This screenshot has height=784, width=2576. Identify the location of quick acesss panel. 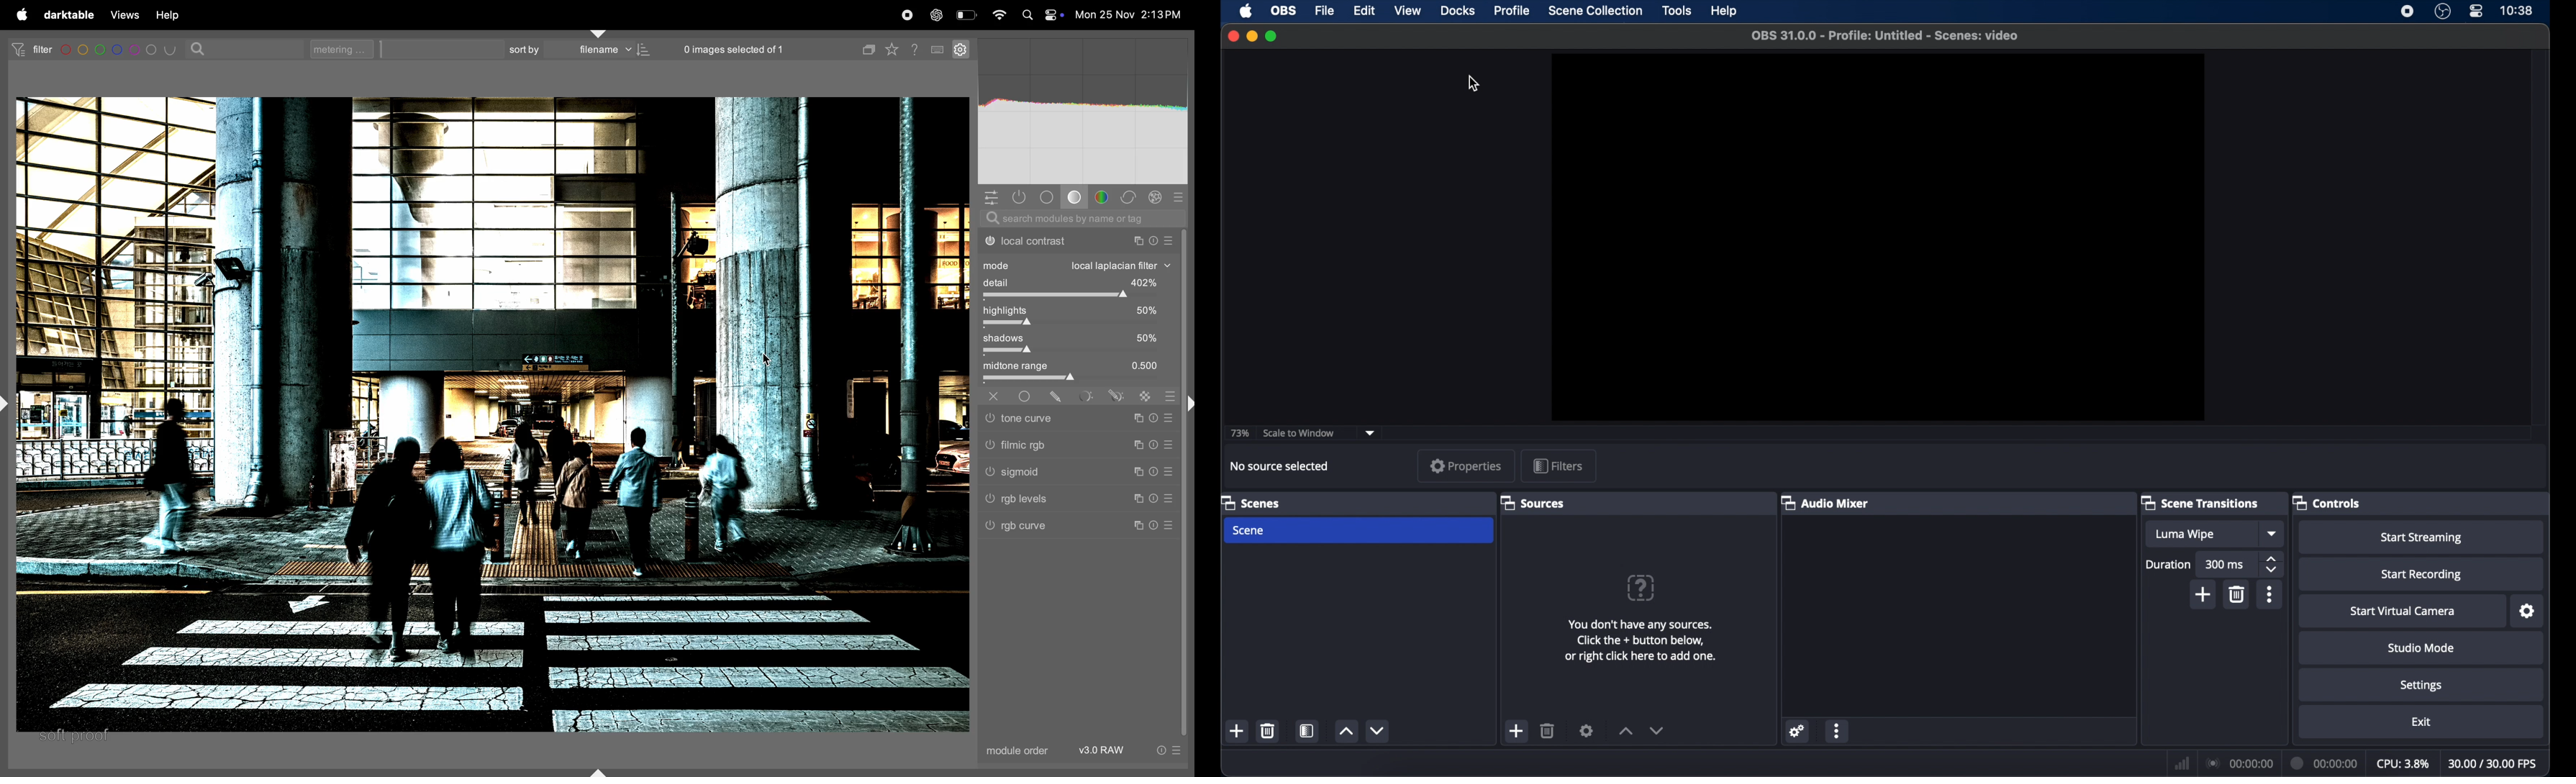
(991, 197).